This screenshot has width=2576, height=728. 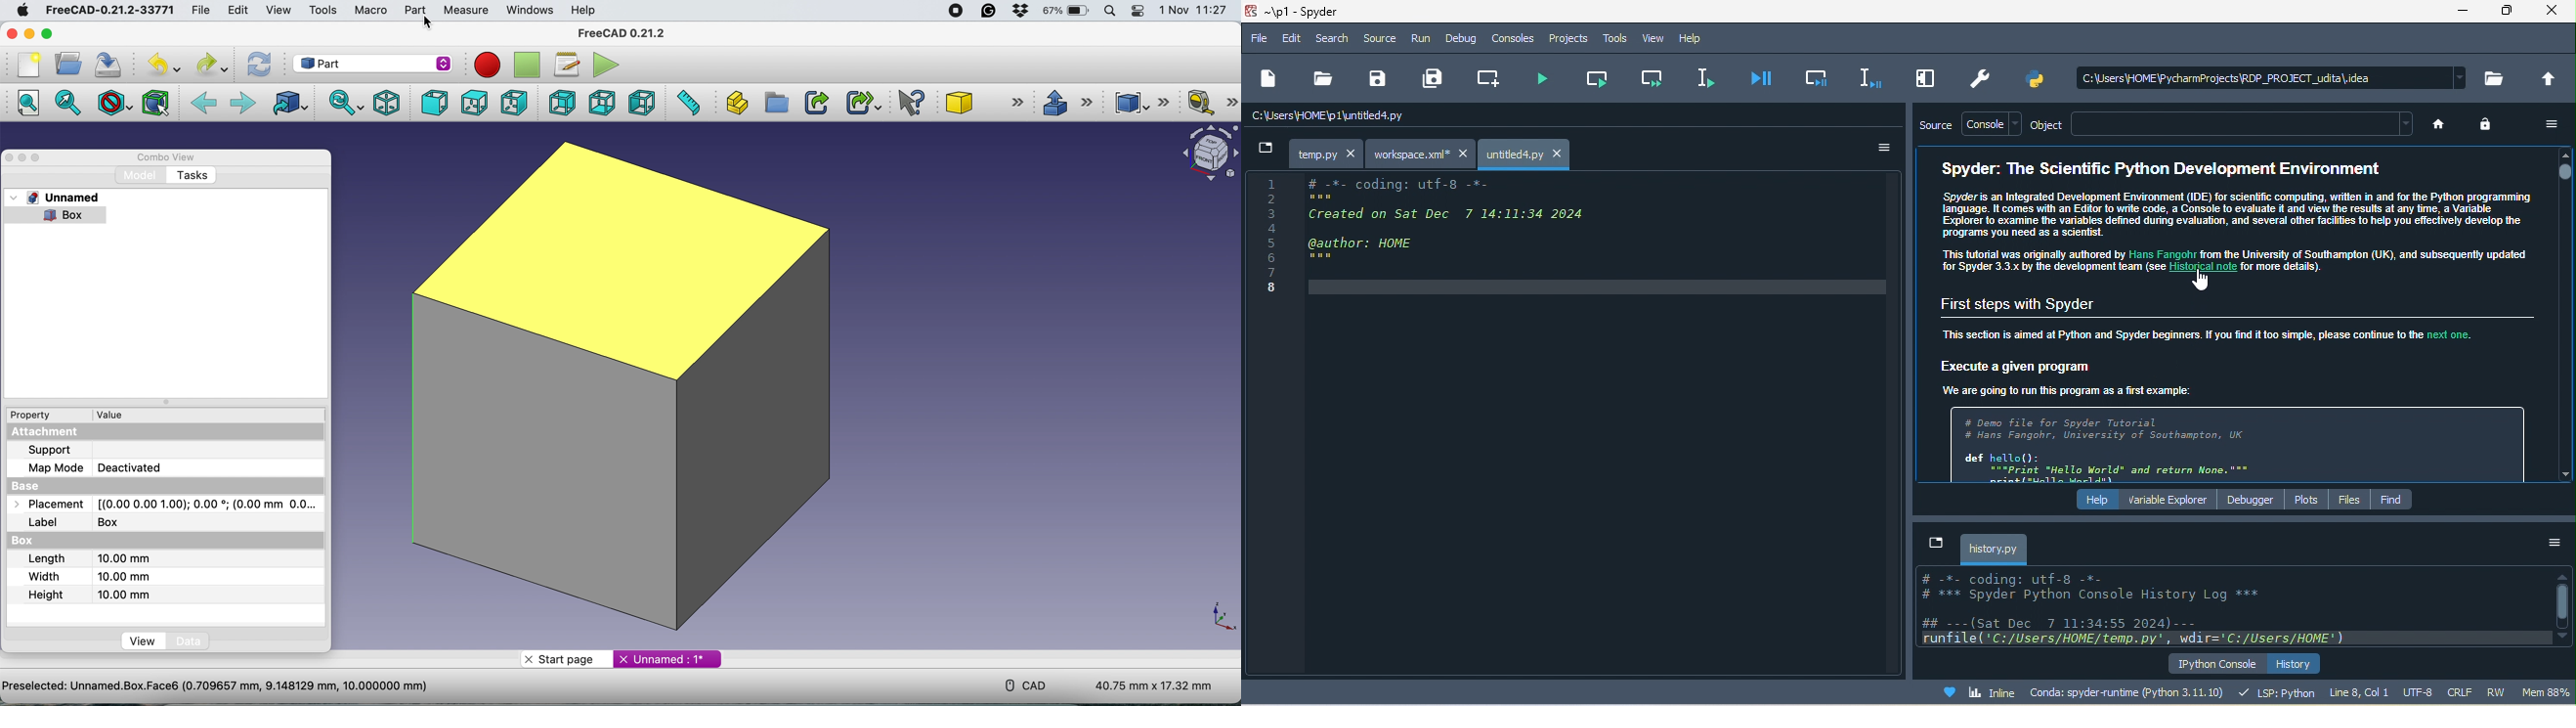 I want to click on close, so click(x=2553, y=12).